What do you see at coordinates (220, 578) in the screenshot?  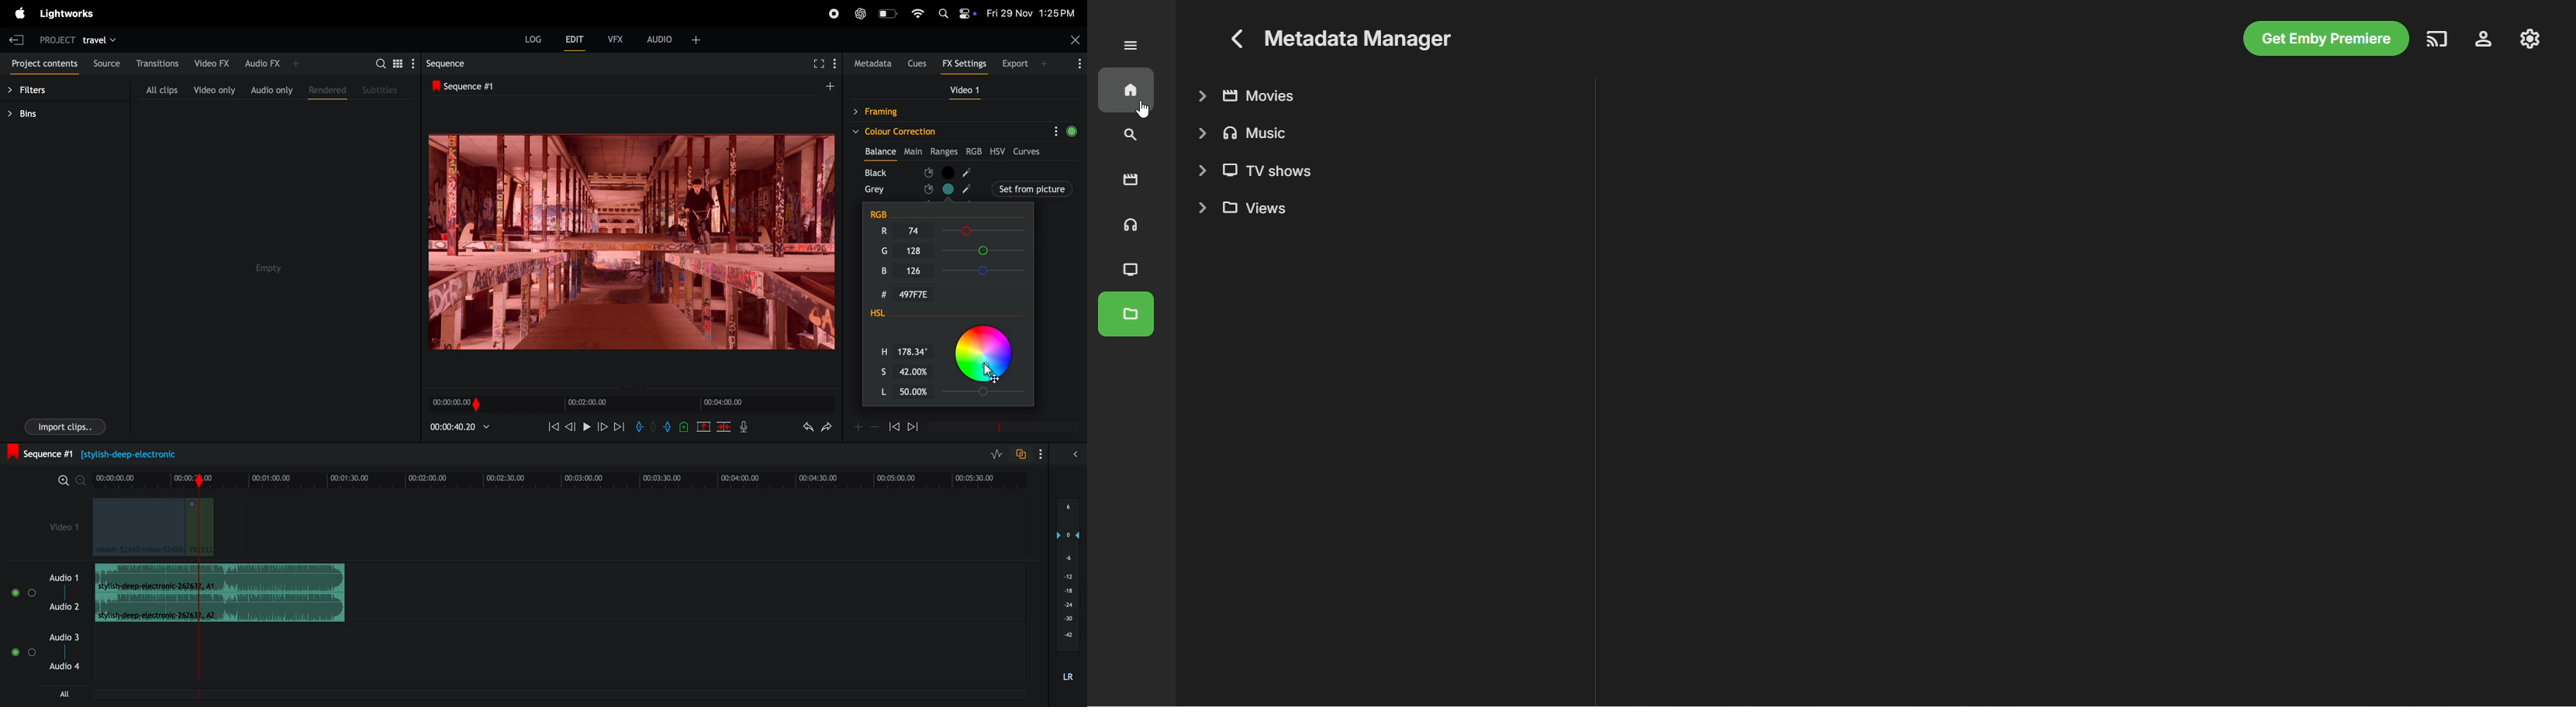 I see `audio clip` at bounding box center [220, 578].